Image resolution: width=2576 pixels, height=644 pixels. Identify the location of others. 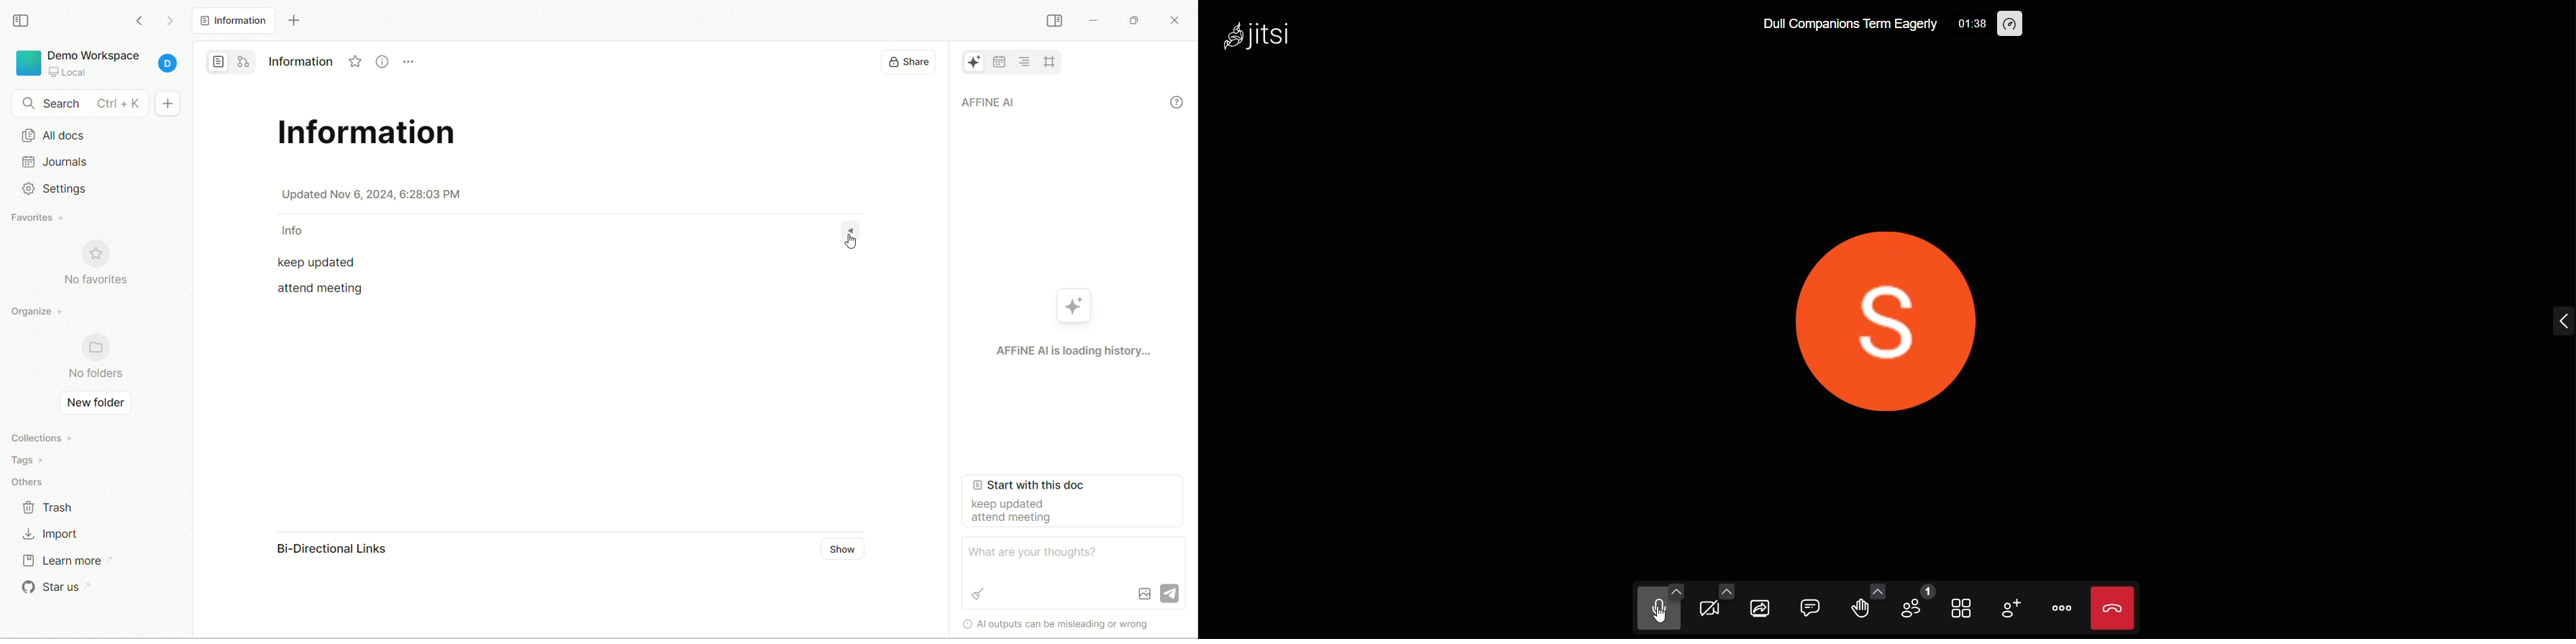
(31, 480).